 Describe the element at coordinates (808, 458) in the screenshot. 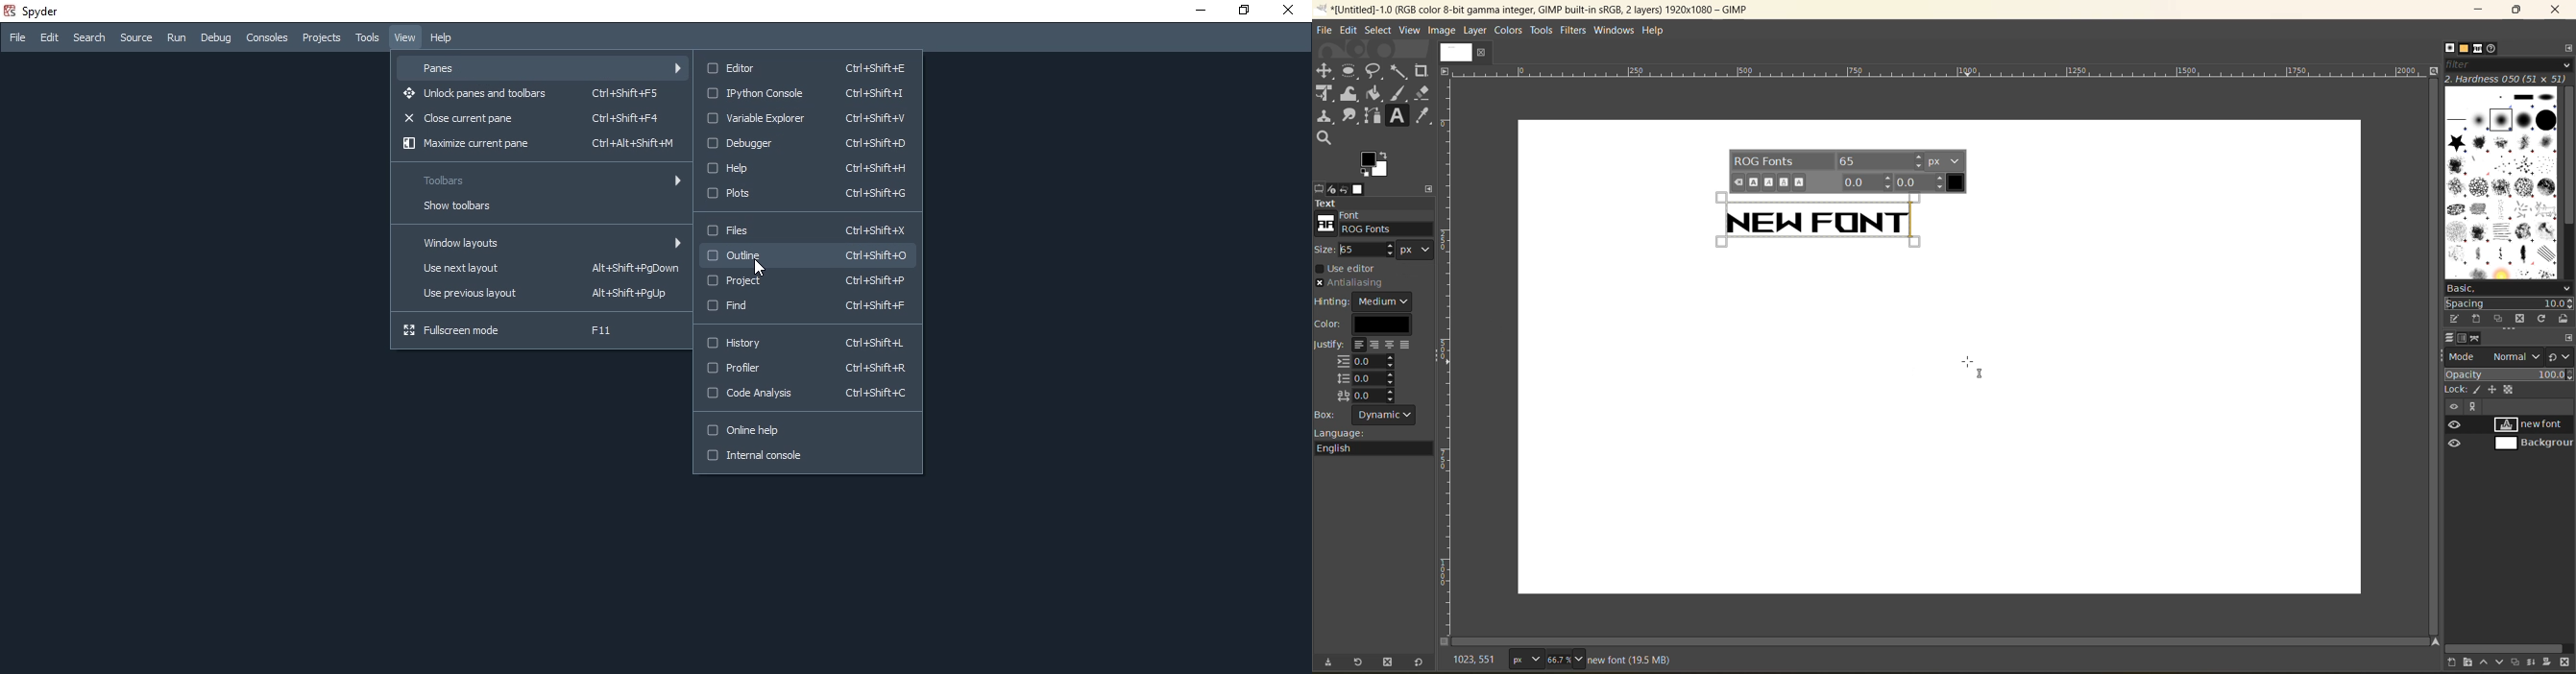

I see `Internal console` at that location.